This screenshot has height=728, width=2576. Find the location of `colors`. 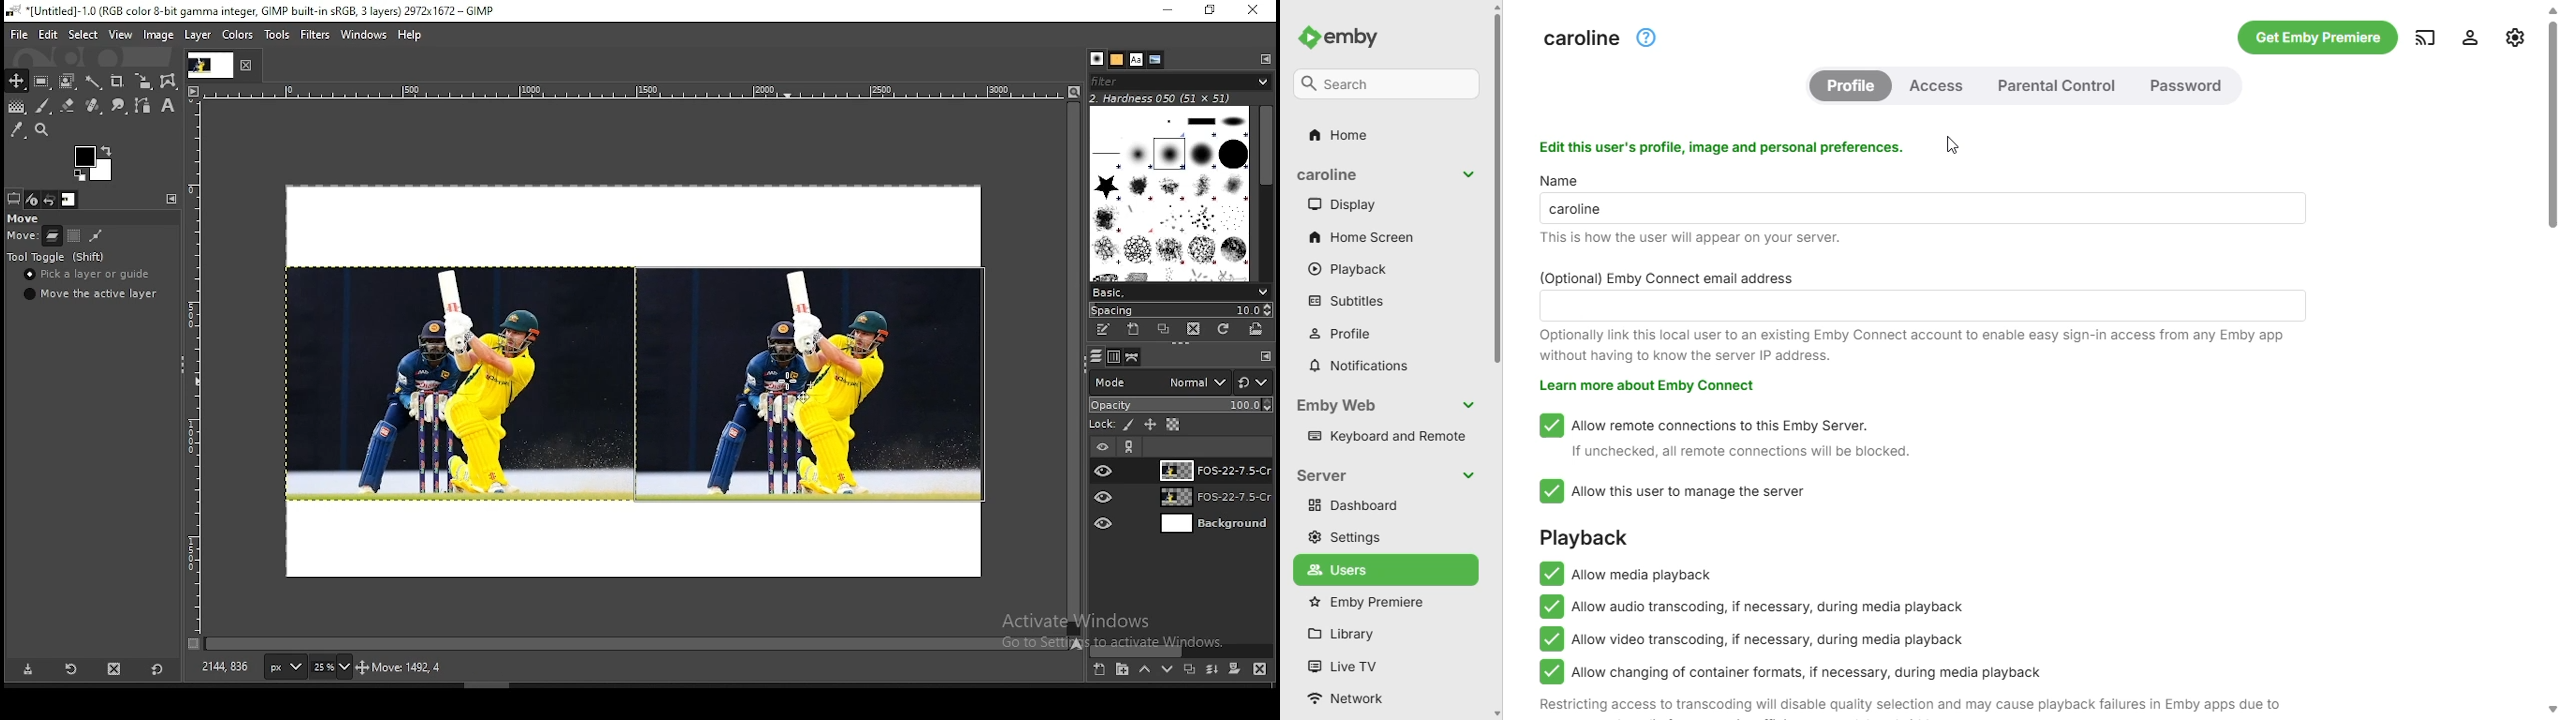

colors is located at coordinates (240, 36).